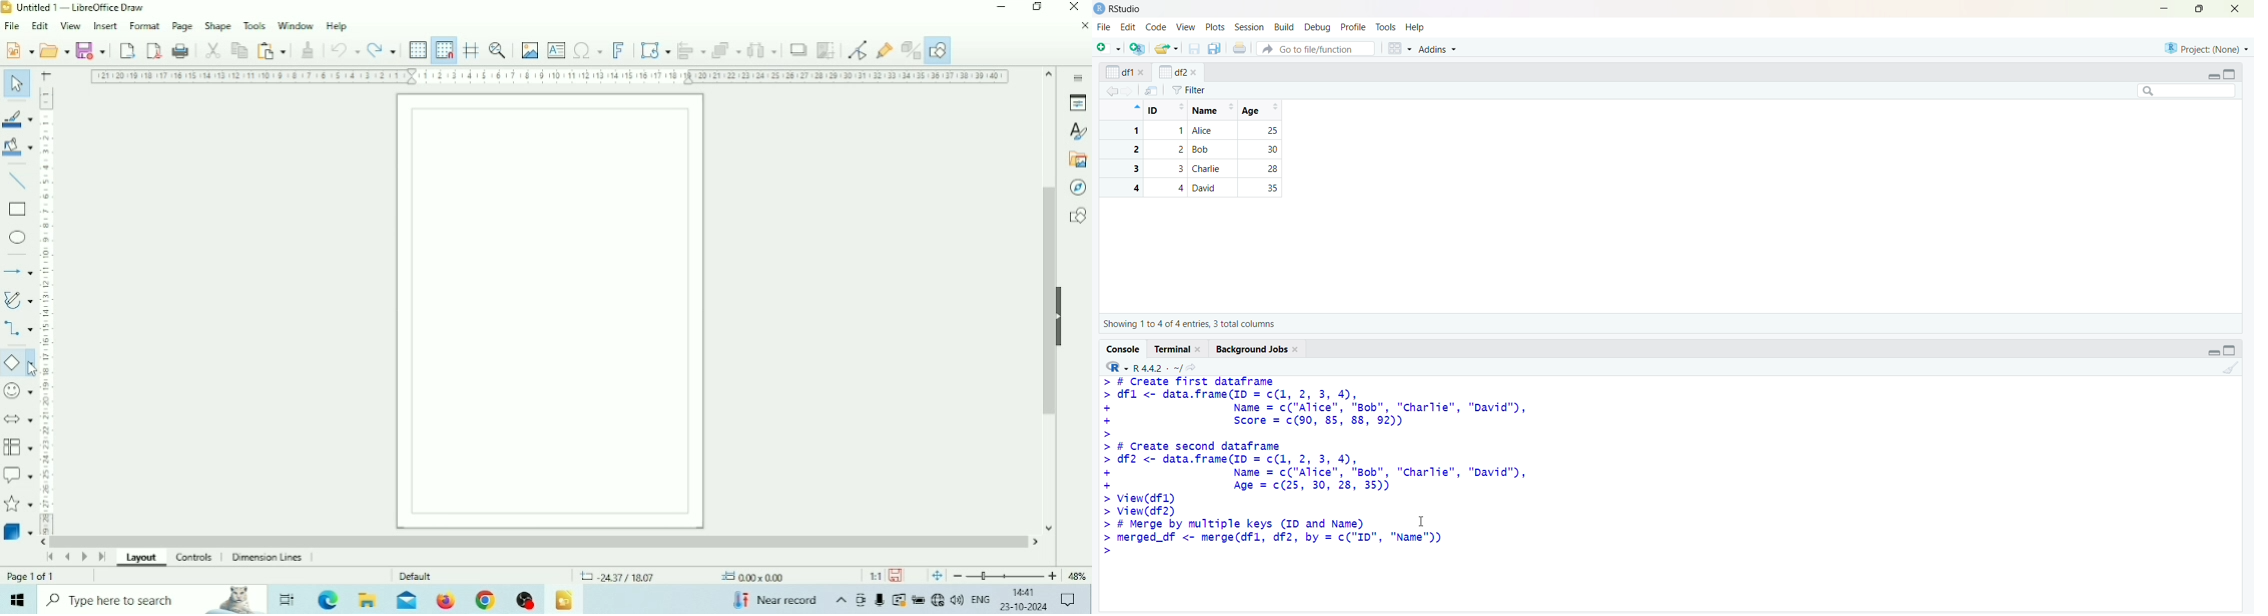  What do you see at coordinates (1386, 27) in the screenshot?
I see `tools` at bounding box center [1386, 27].